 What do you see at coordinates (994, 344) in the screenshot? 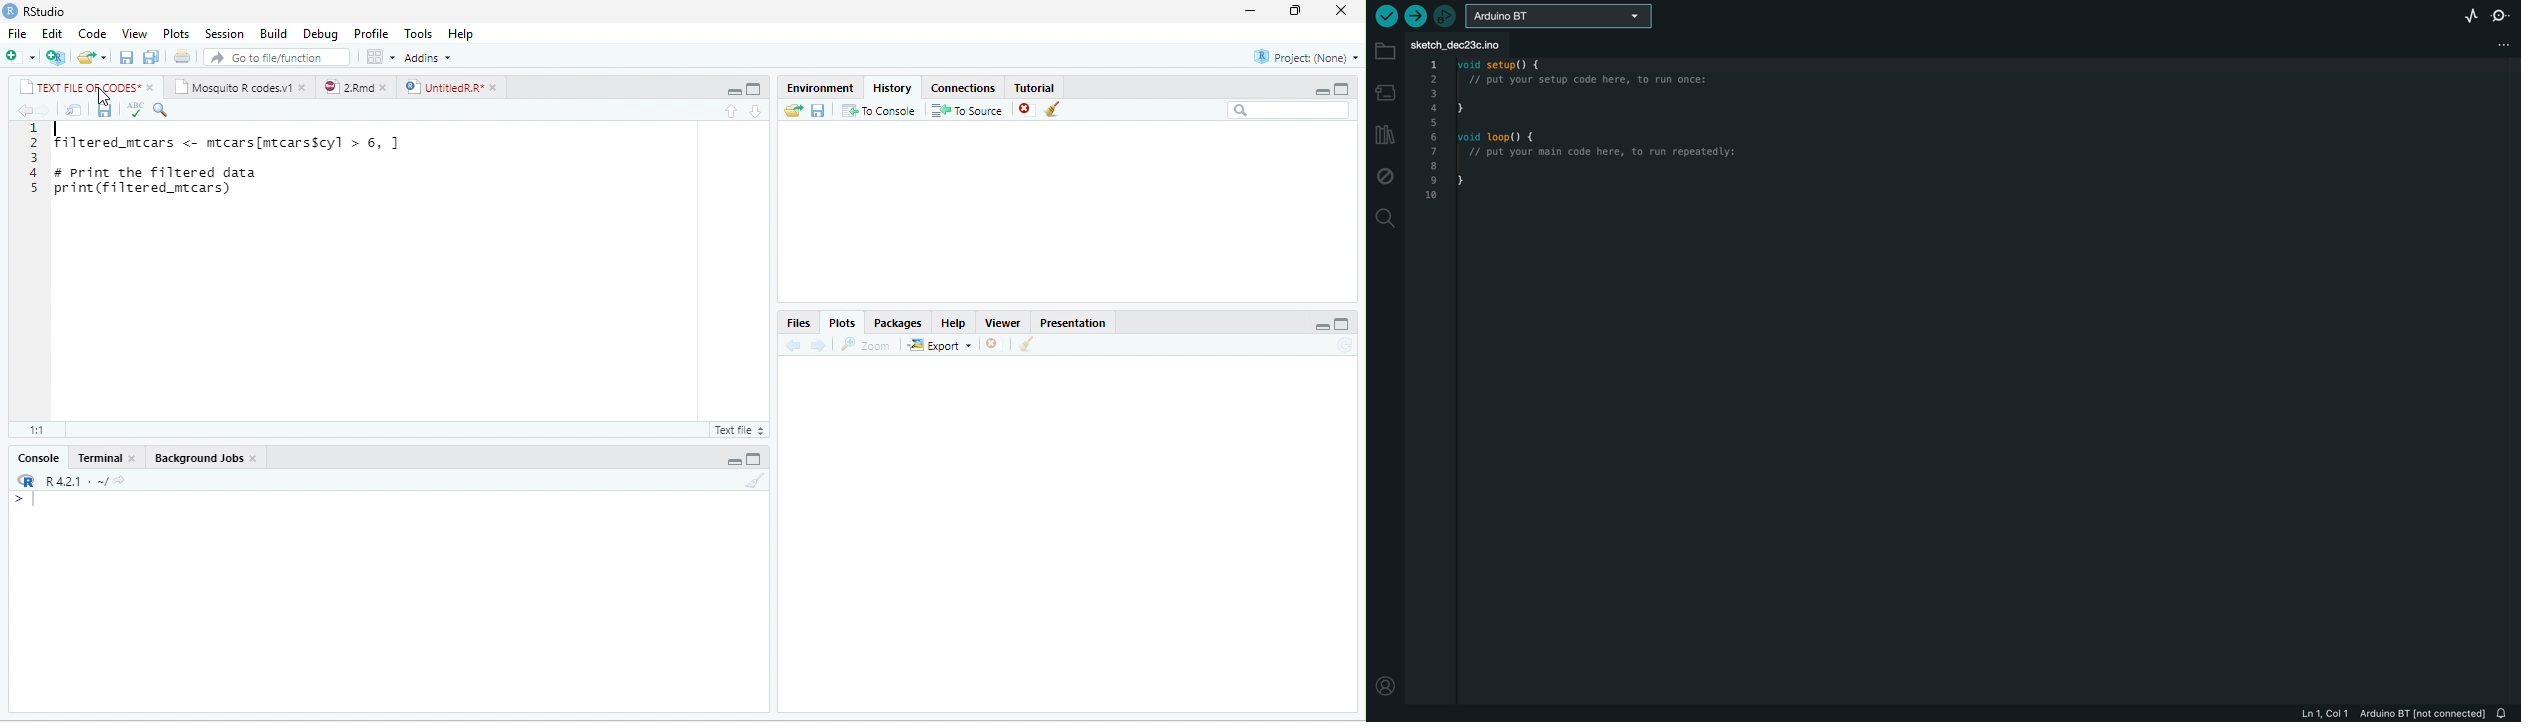
I see `close file` at bounding box center [994, 344].